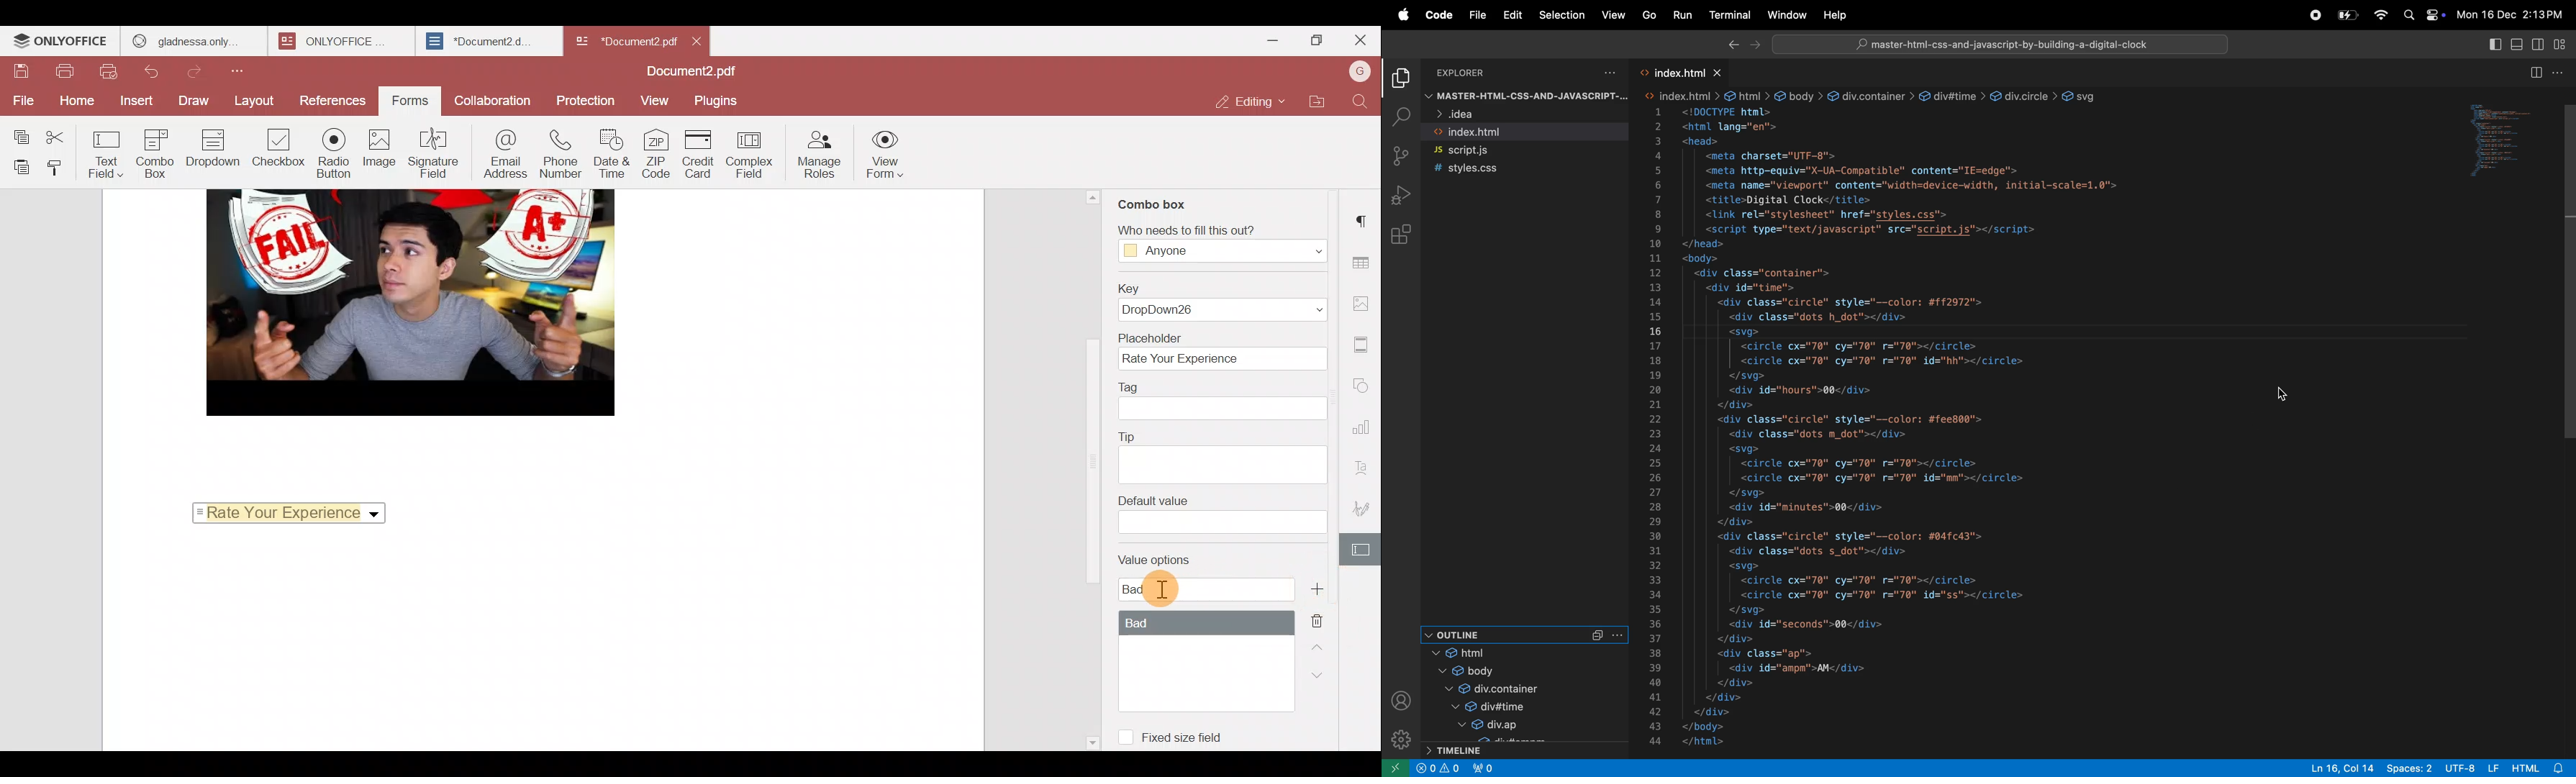  What do you see at coordinates (1248, 103) in the screenshot?
I see `Editing mode` at bounding box center [1248, 103].